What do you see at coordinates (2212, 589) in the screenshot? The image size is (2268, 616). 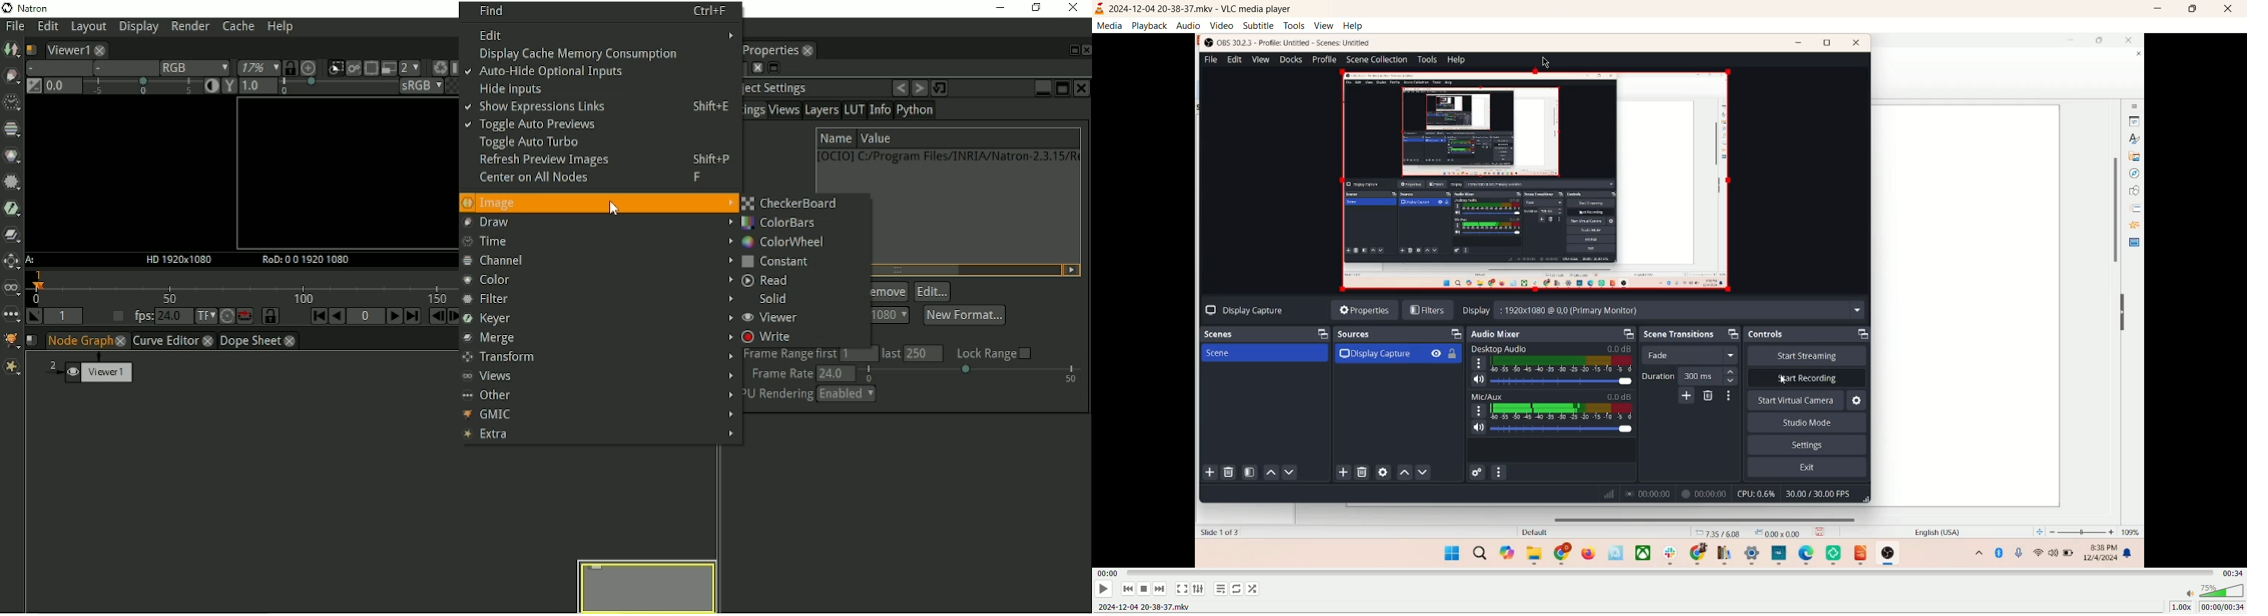 I see `volume bar` at bounding box center [2212, 589].